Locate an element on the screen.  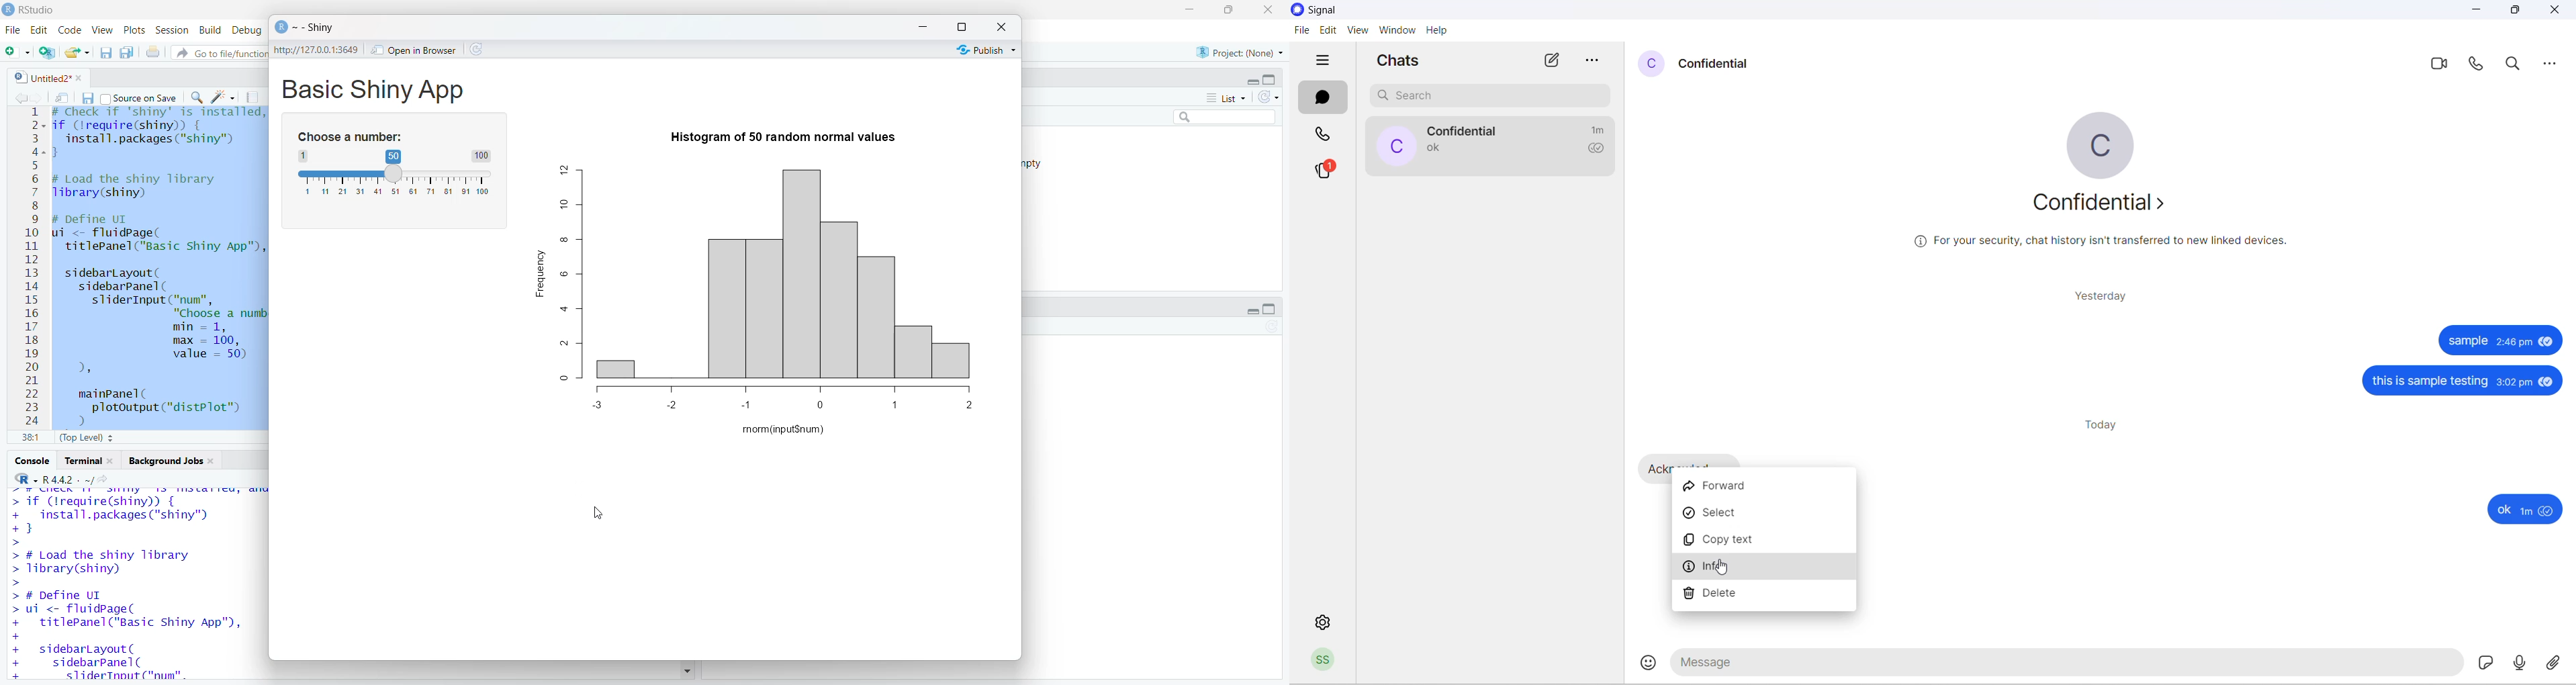
Edit is located at coordinates (40, 31).